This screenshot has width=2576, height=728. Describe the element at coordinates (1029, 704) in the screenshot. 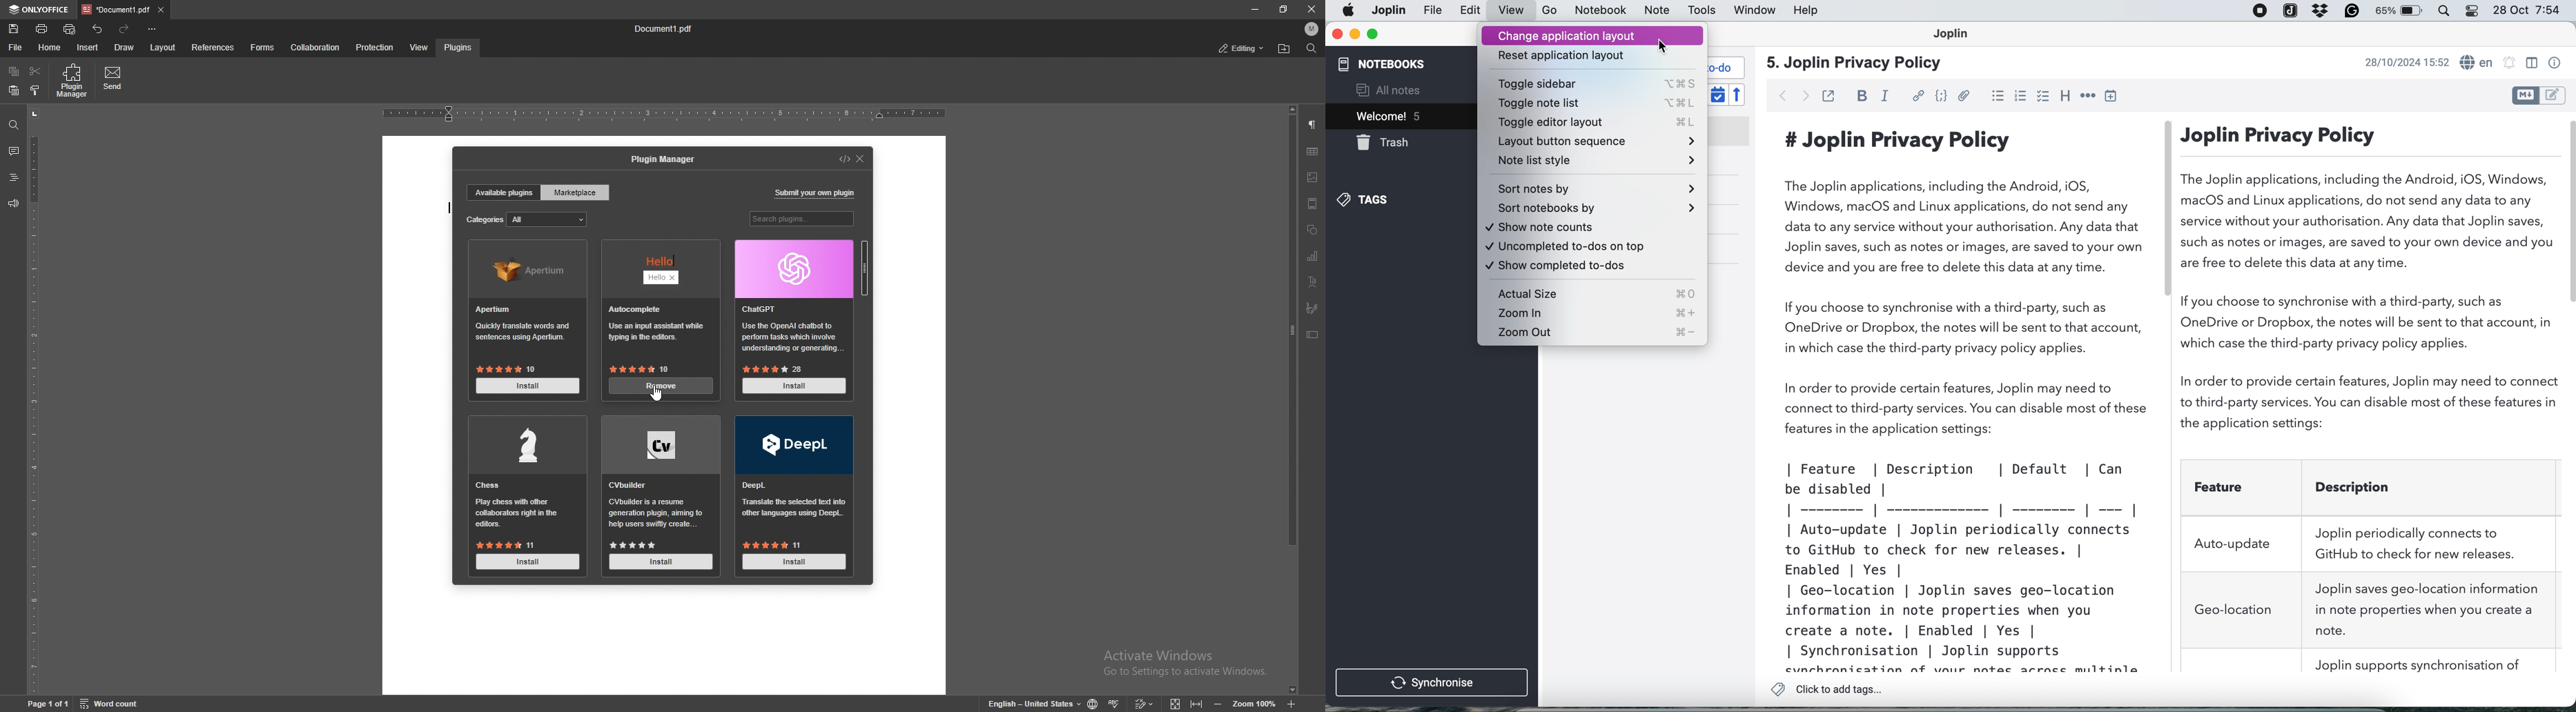

I see `English - United States` at that location.